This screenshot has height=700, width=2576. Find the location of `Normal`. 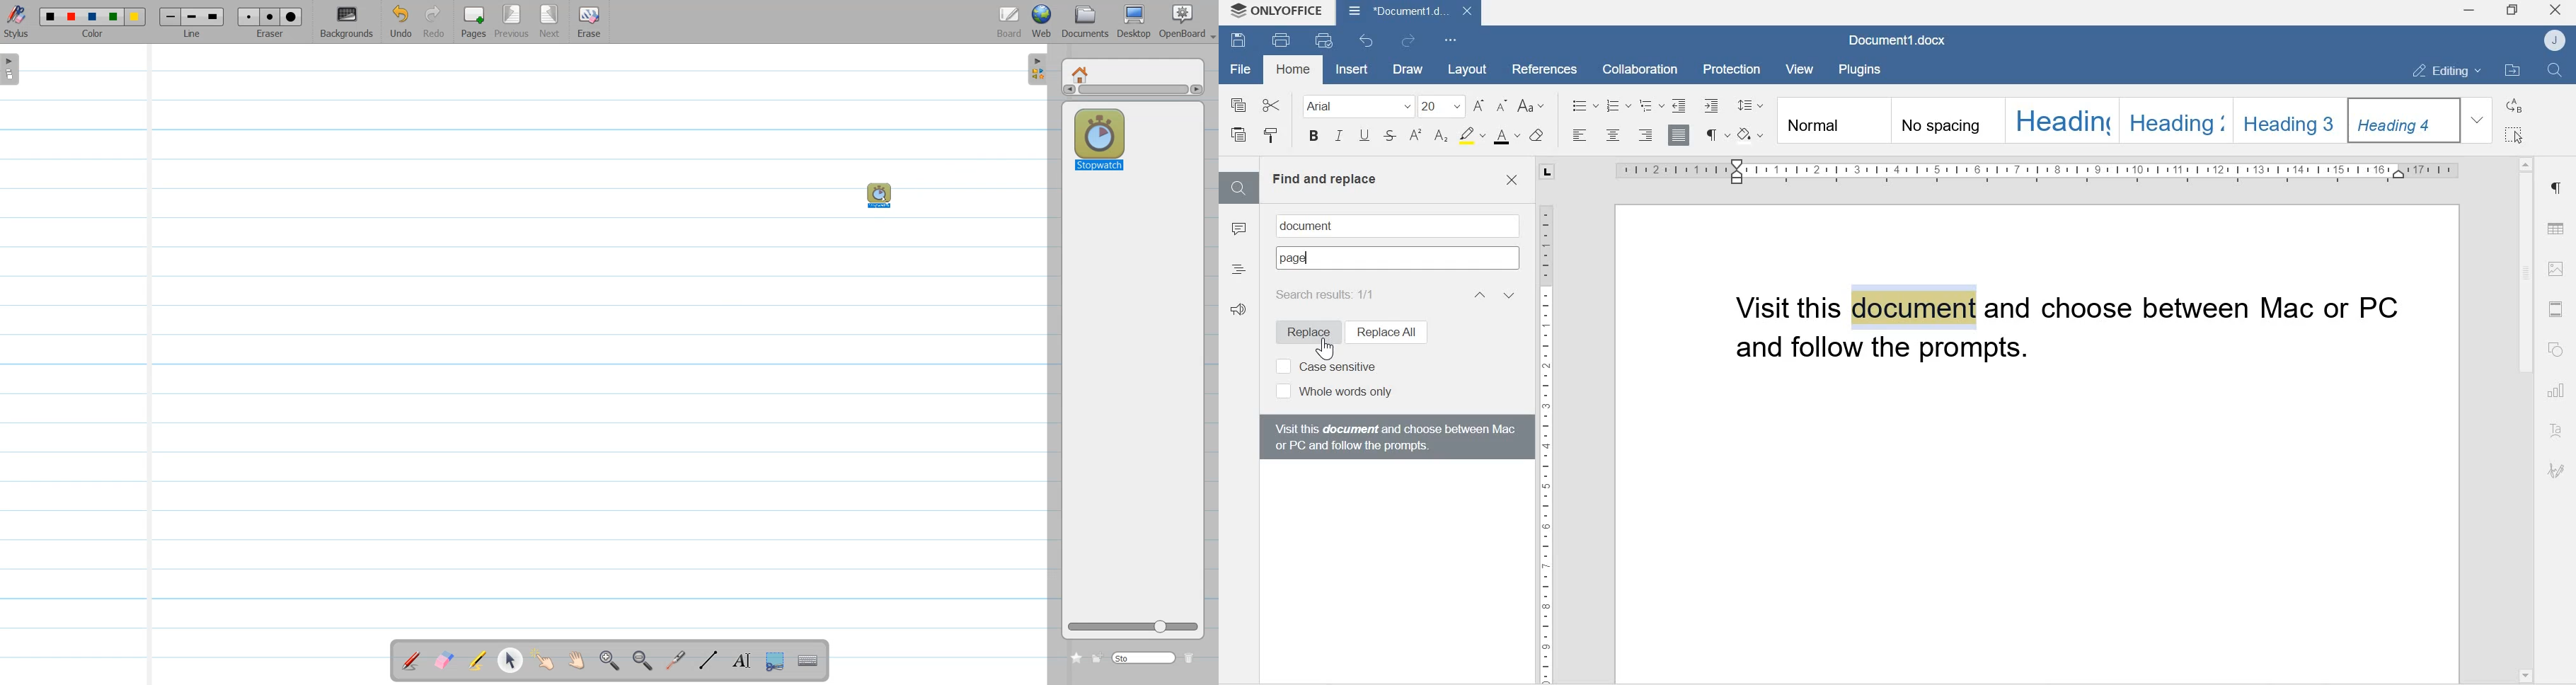

Normal is located at coordinates (1832, 122).